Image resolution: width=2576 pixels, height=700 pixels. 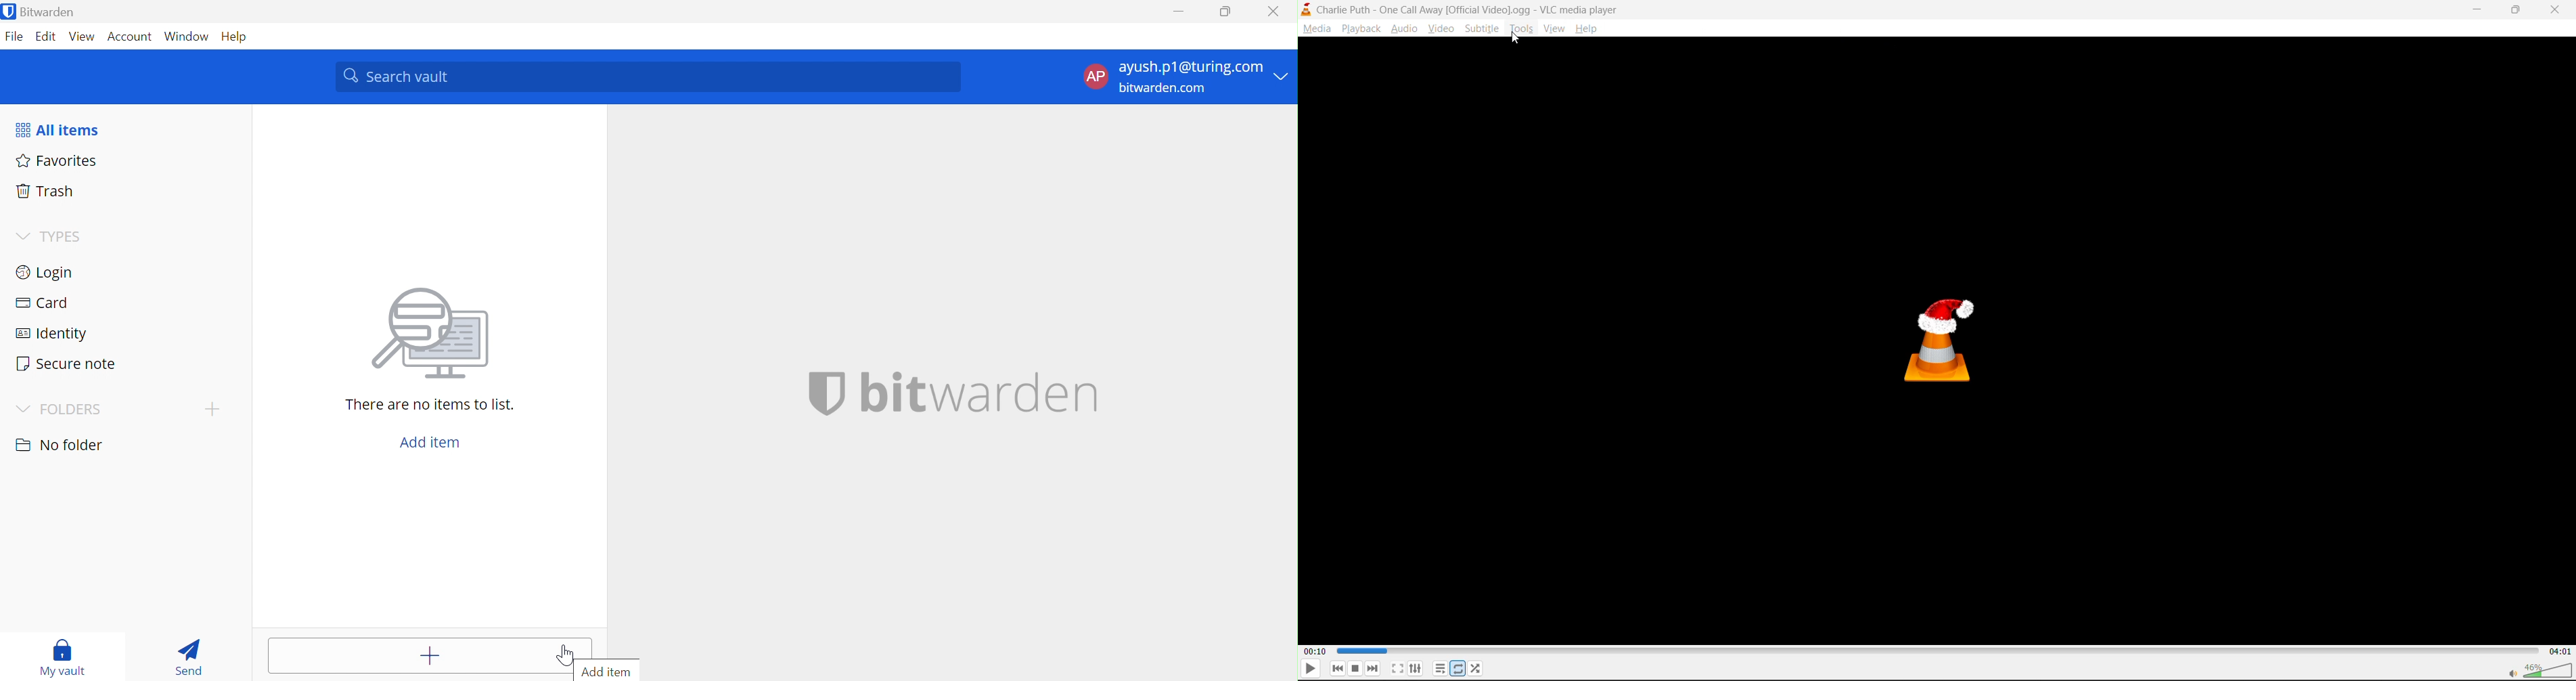 I want to click on Minimize, so click(x=1180, y=8).